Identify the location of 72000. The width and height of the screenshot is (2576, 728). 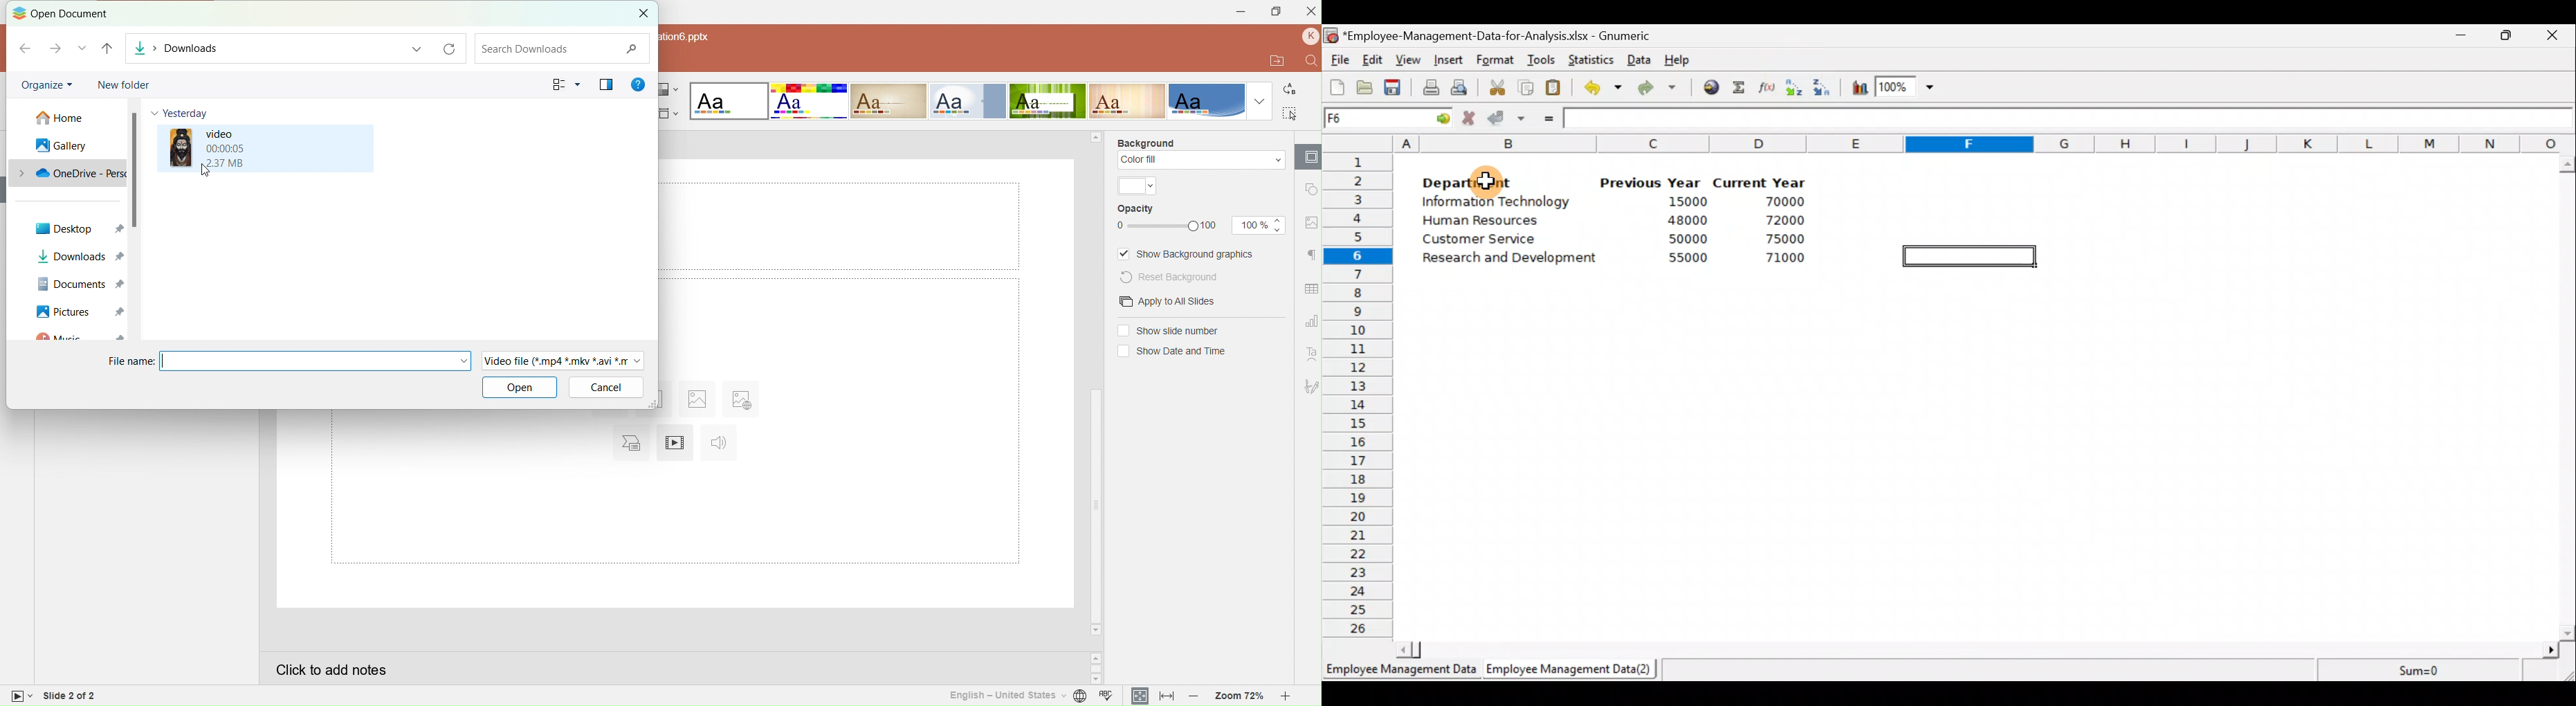
(1780, 220).